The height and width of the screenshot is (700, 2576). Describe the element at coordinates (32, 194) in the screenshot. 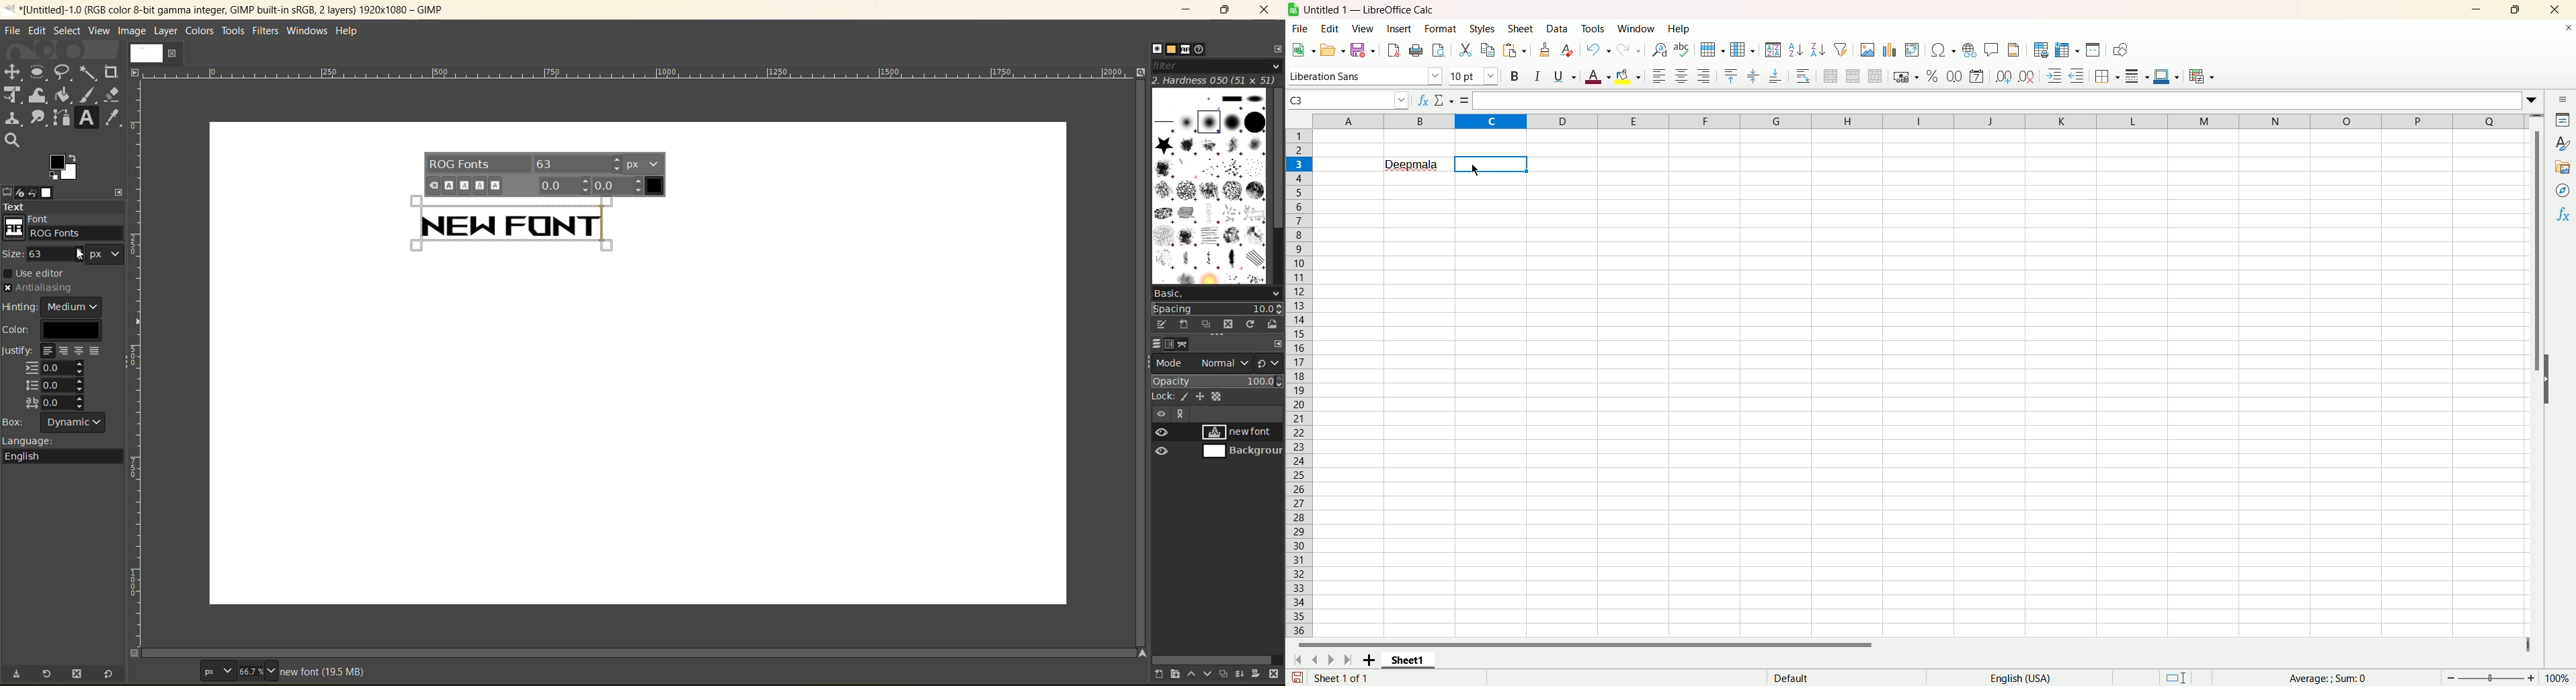

I see `undo history` at that location.